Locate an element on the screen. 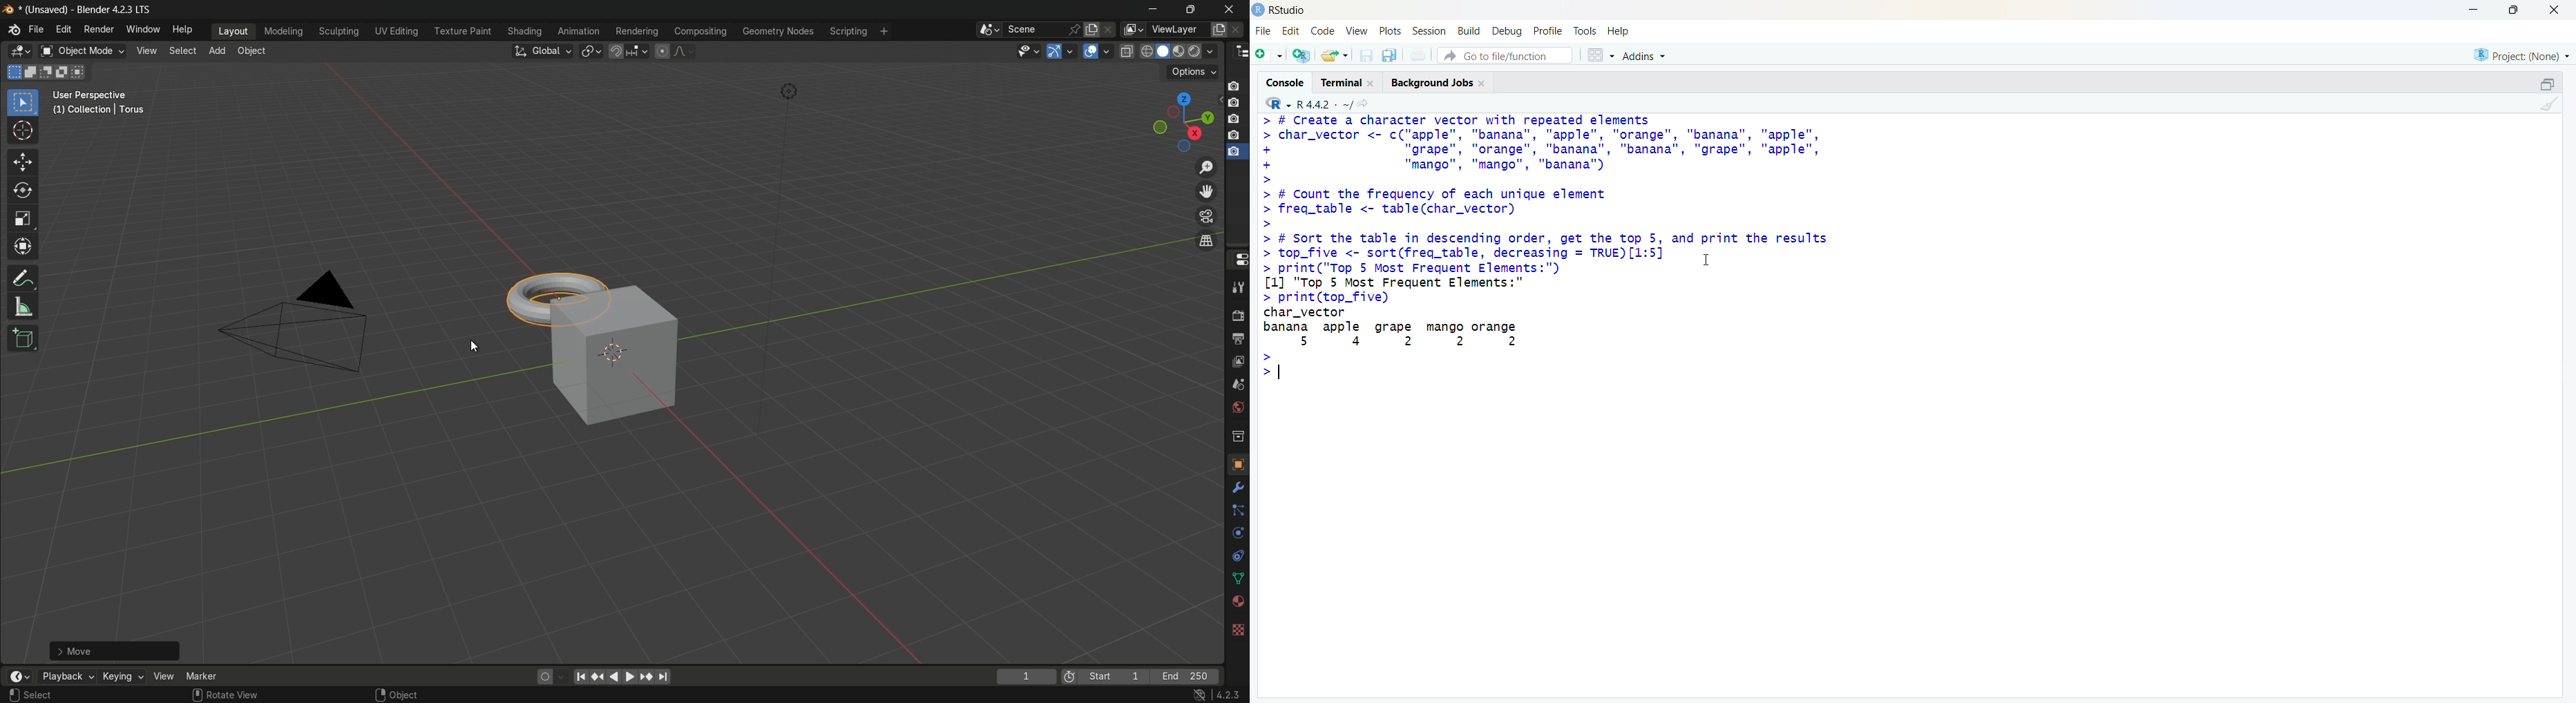 Image resolution: width=2576 pixels, height=728 pixels. timeline is located at coordinates (20, 676).